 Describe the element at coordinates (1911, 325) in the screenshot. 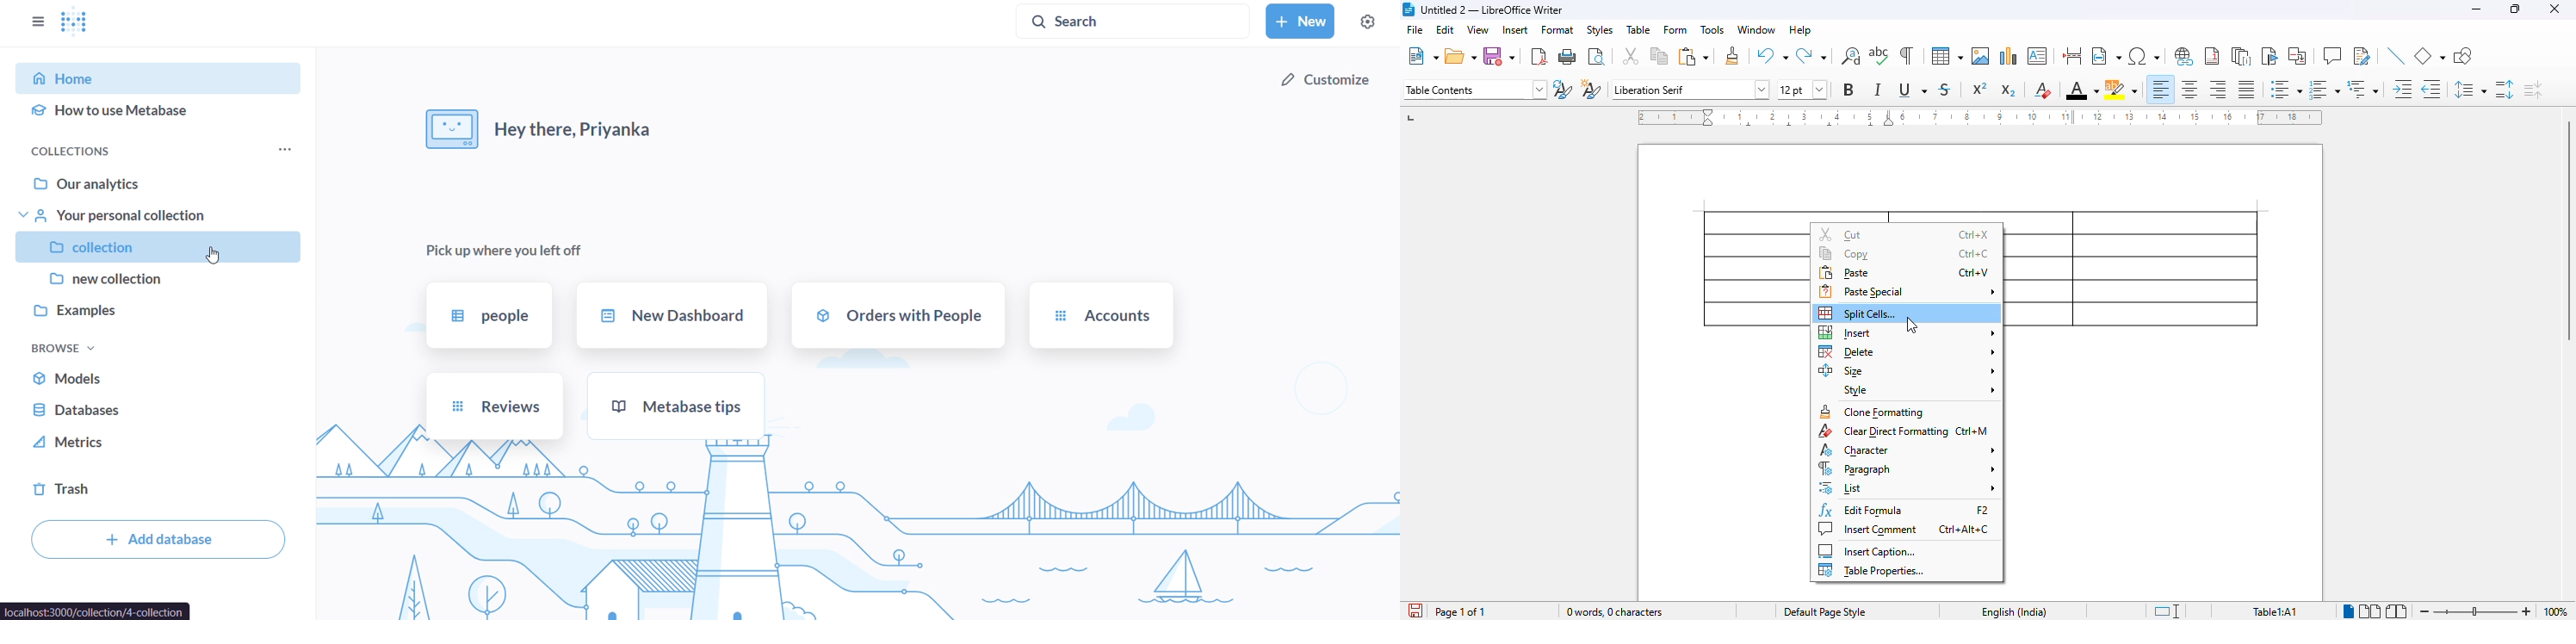

I see `cursor` at that location.